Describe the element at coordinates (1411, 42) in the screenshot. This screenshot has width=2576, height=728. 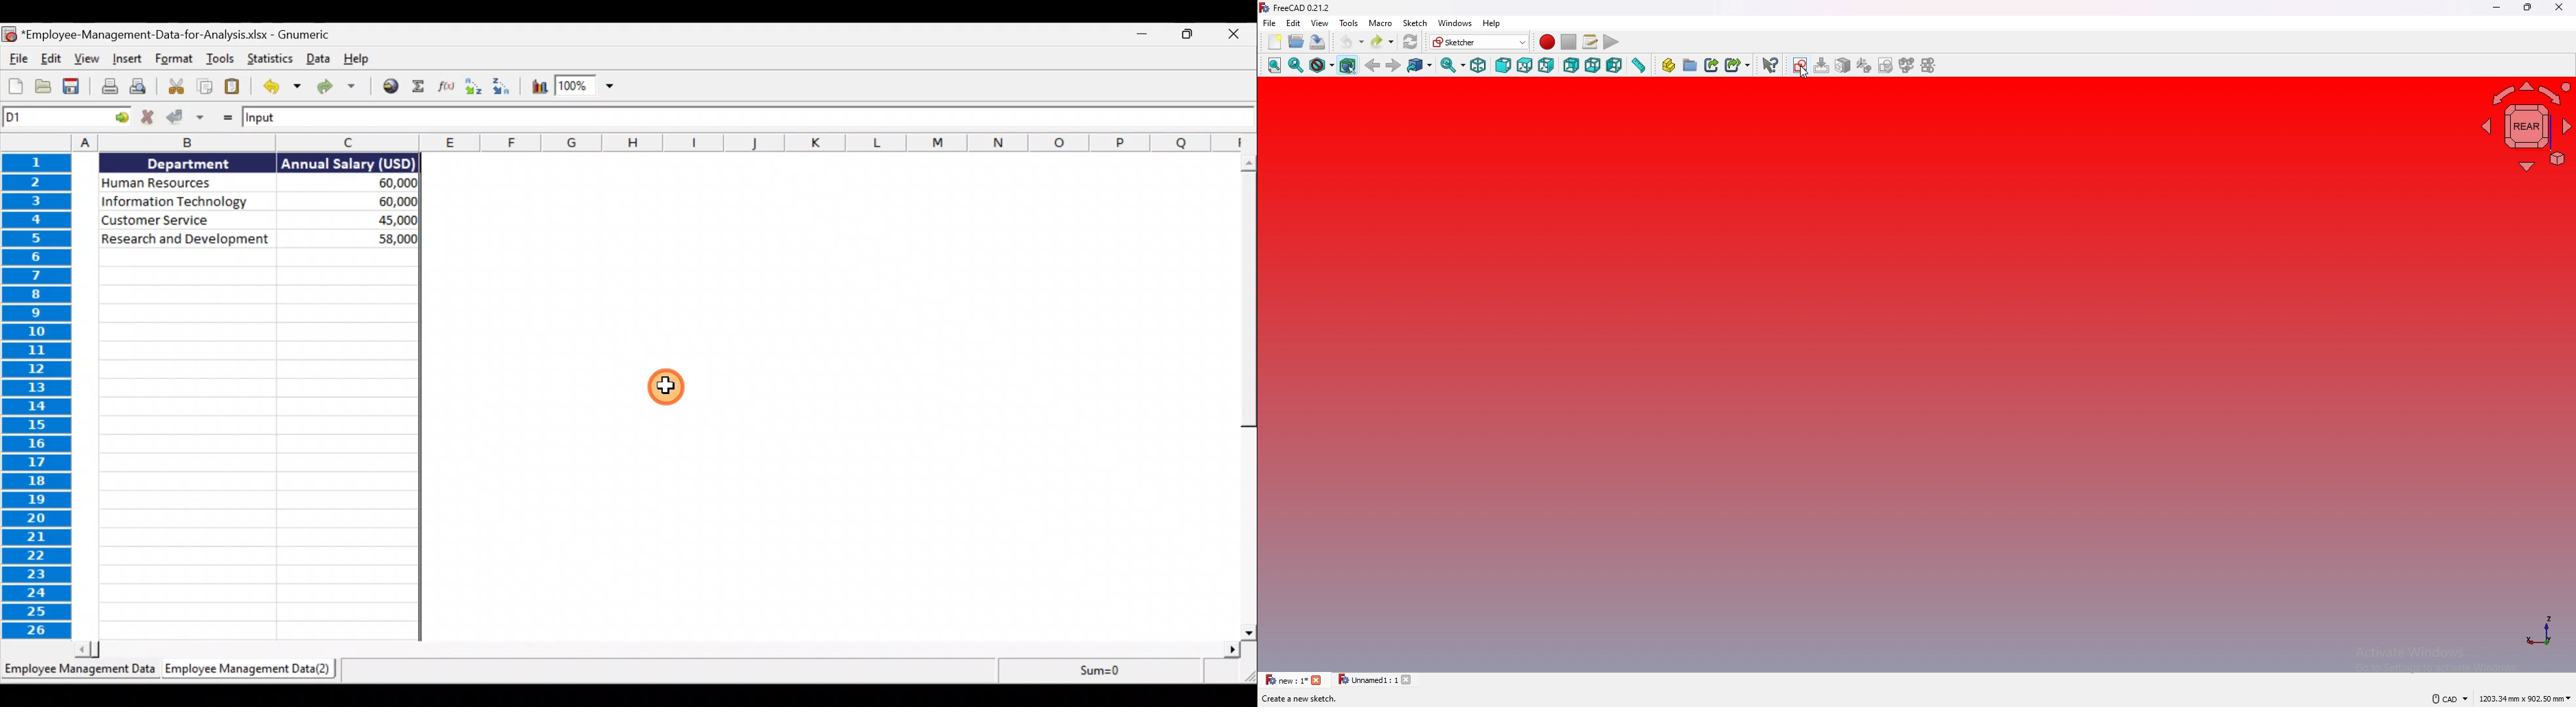
I see `refresh` at that location.